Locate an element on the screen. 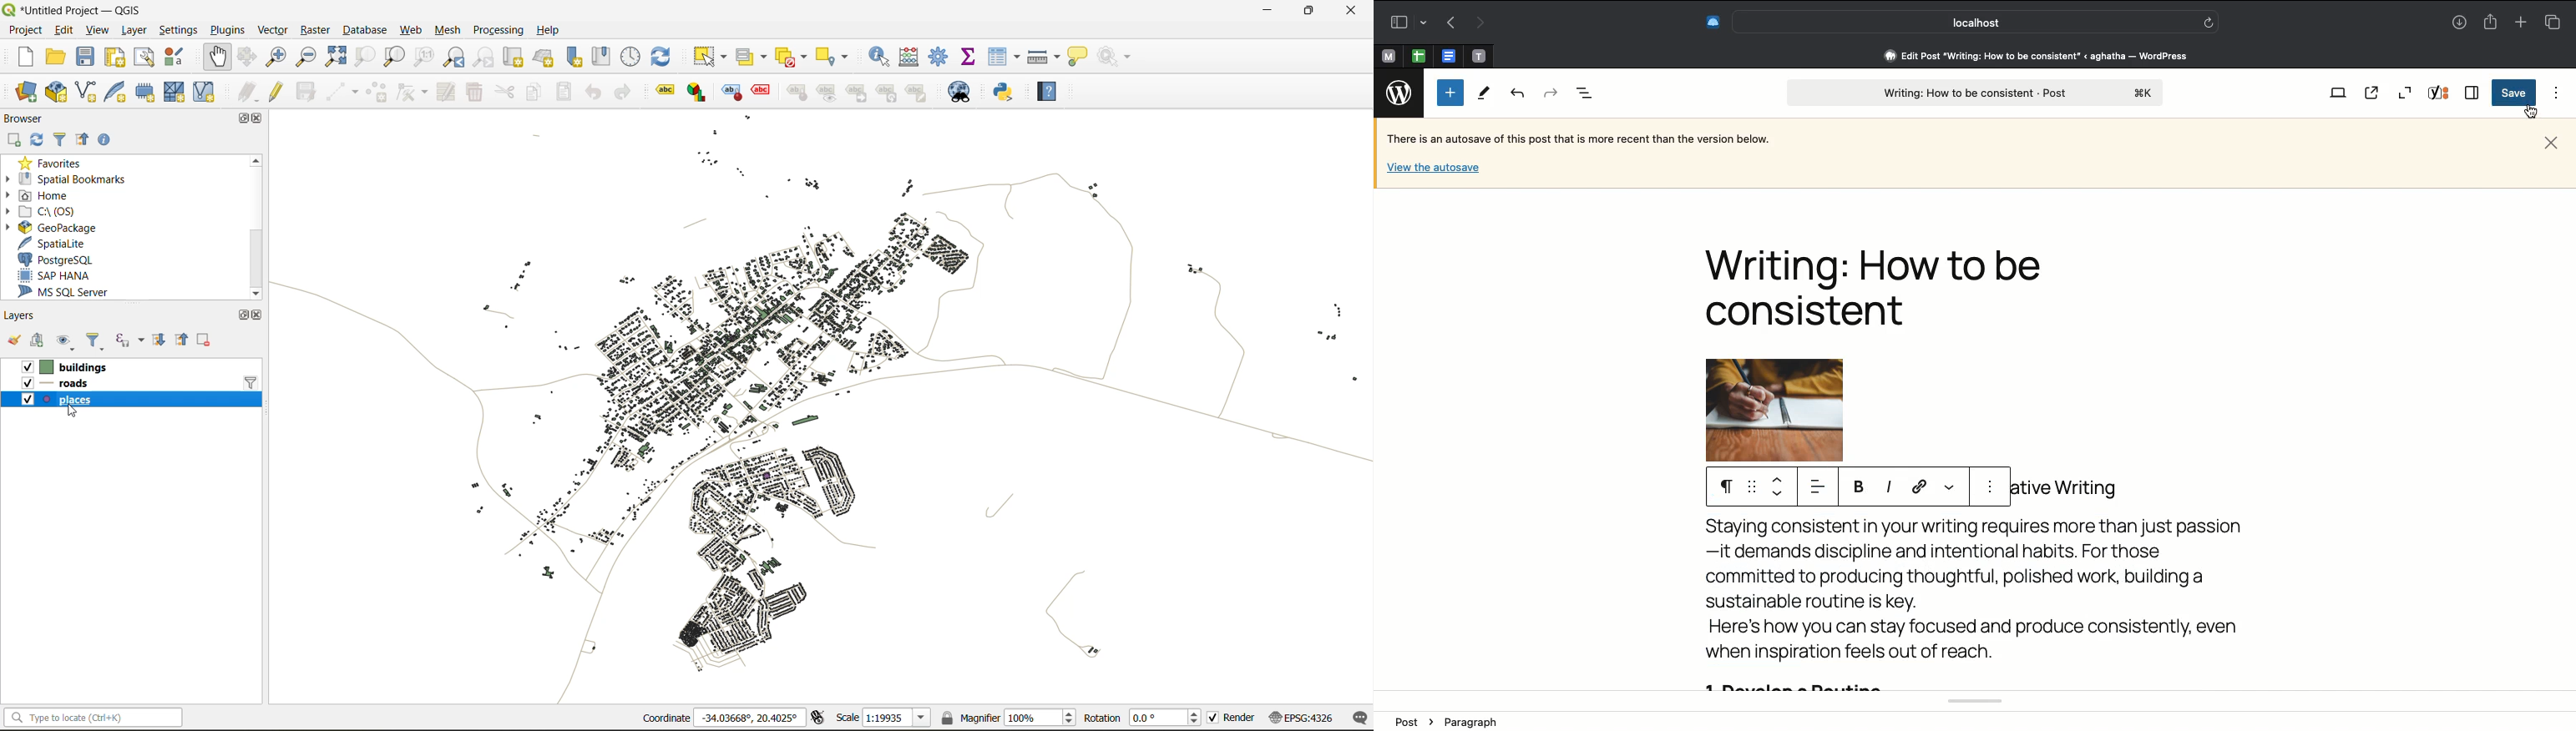  filter is located at coordinates (253, 382).